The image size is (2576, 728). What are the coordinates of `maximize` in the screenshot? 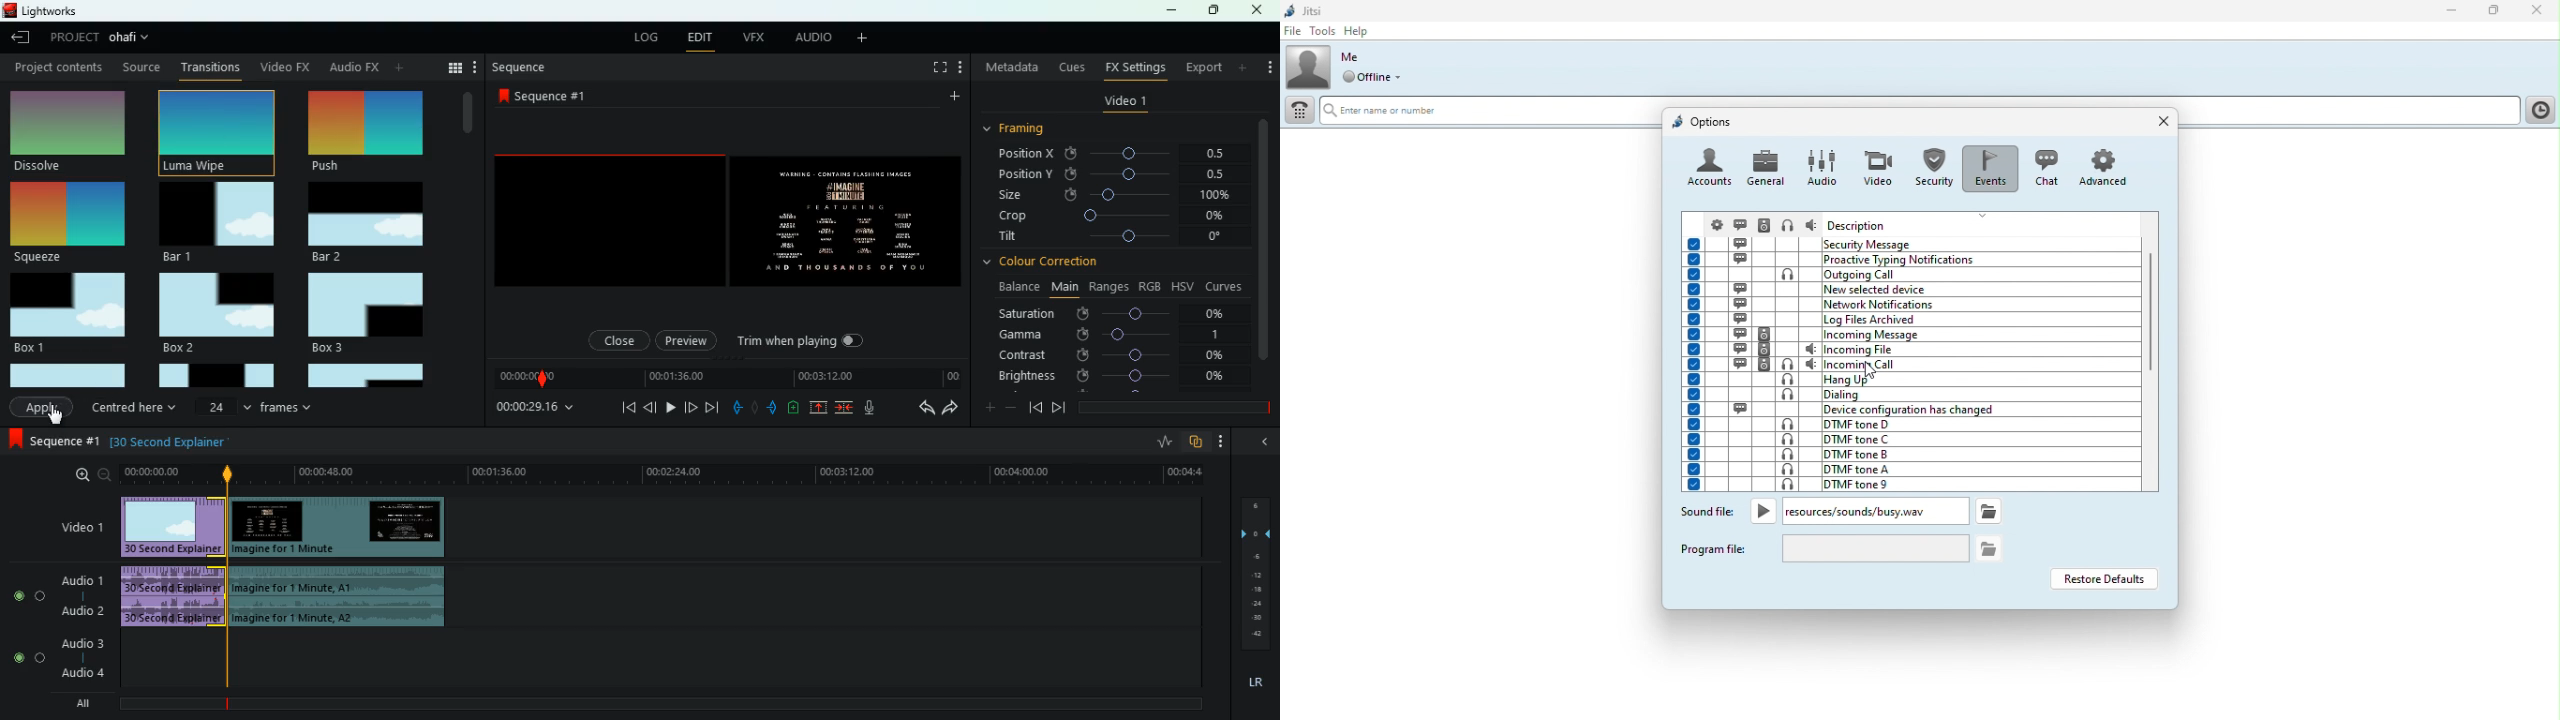 It's located at (1215, 10).